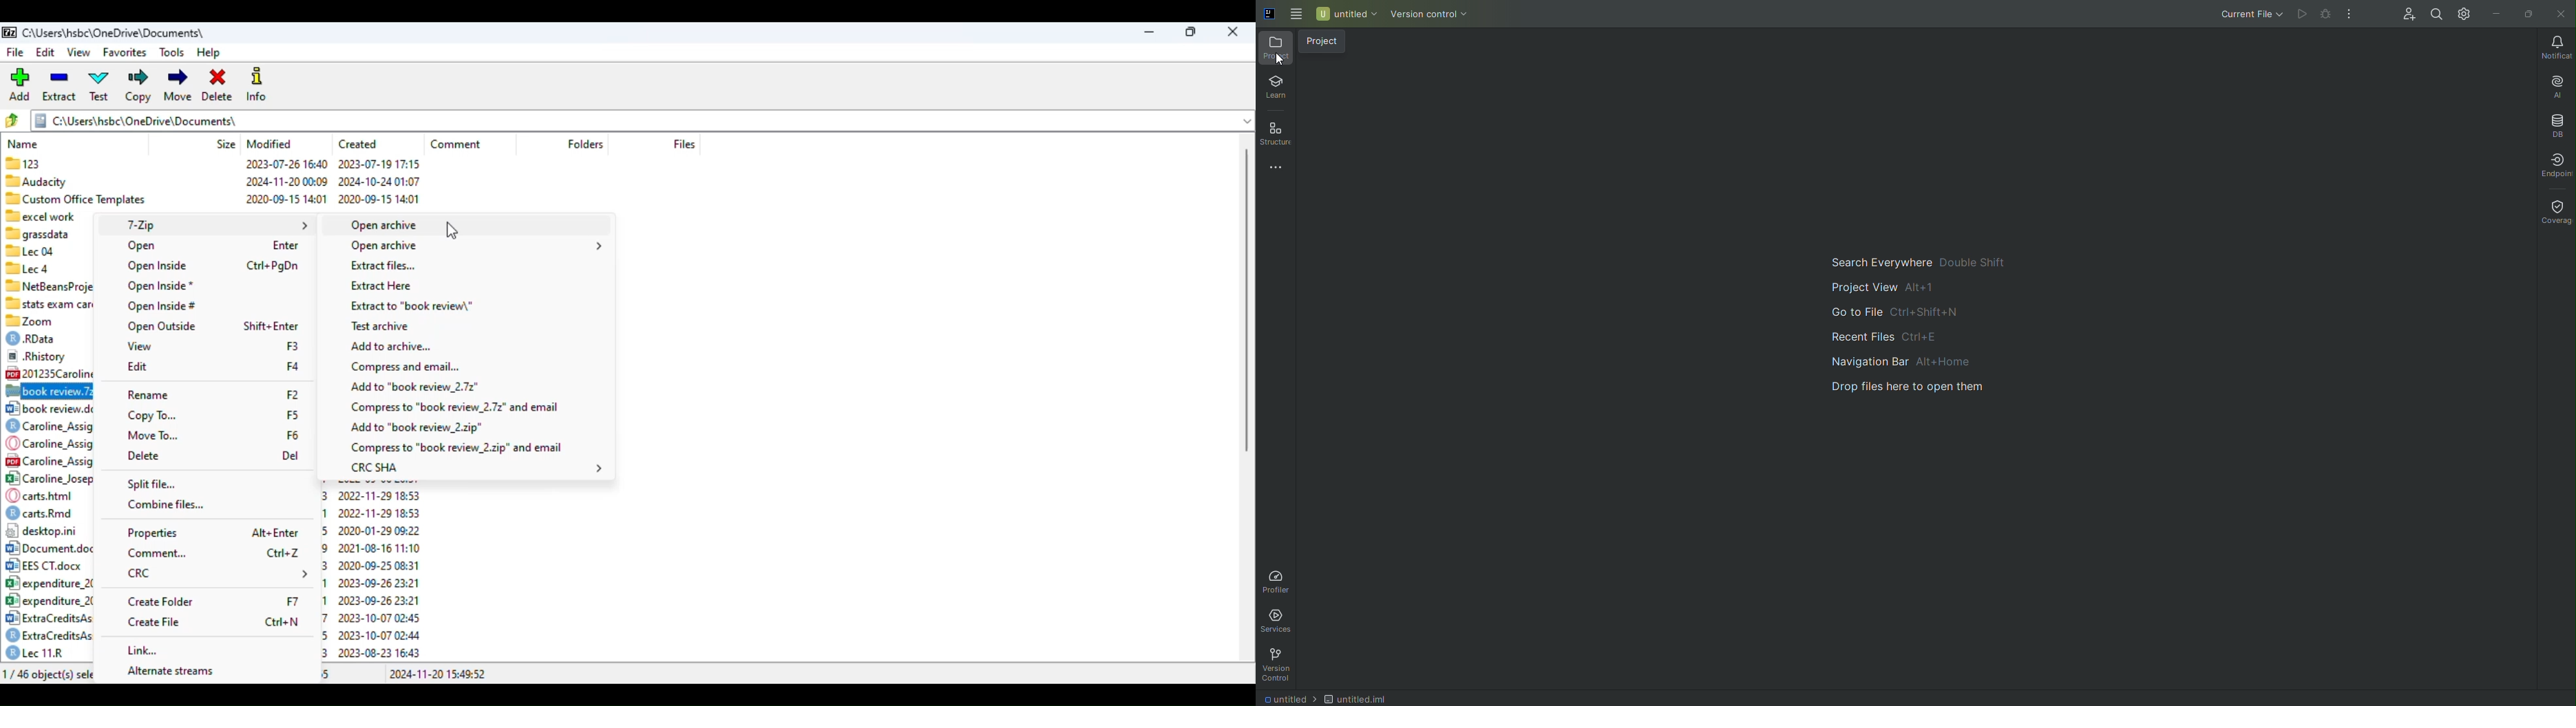 The height and width of the screenshot is (728, 2576). I want to click on delete, so click(217, 86).